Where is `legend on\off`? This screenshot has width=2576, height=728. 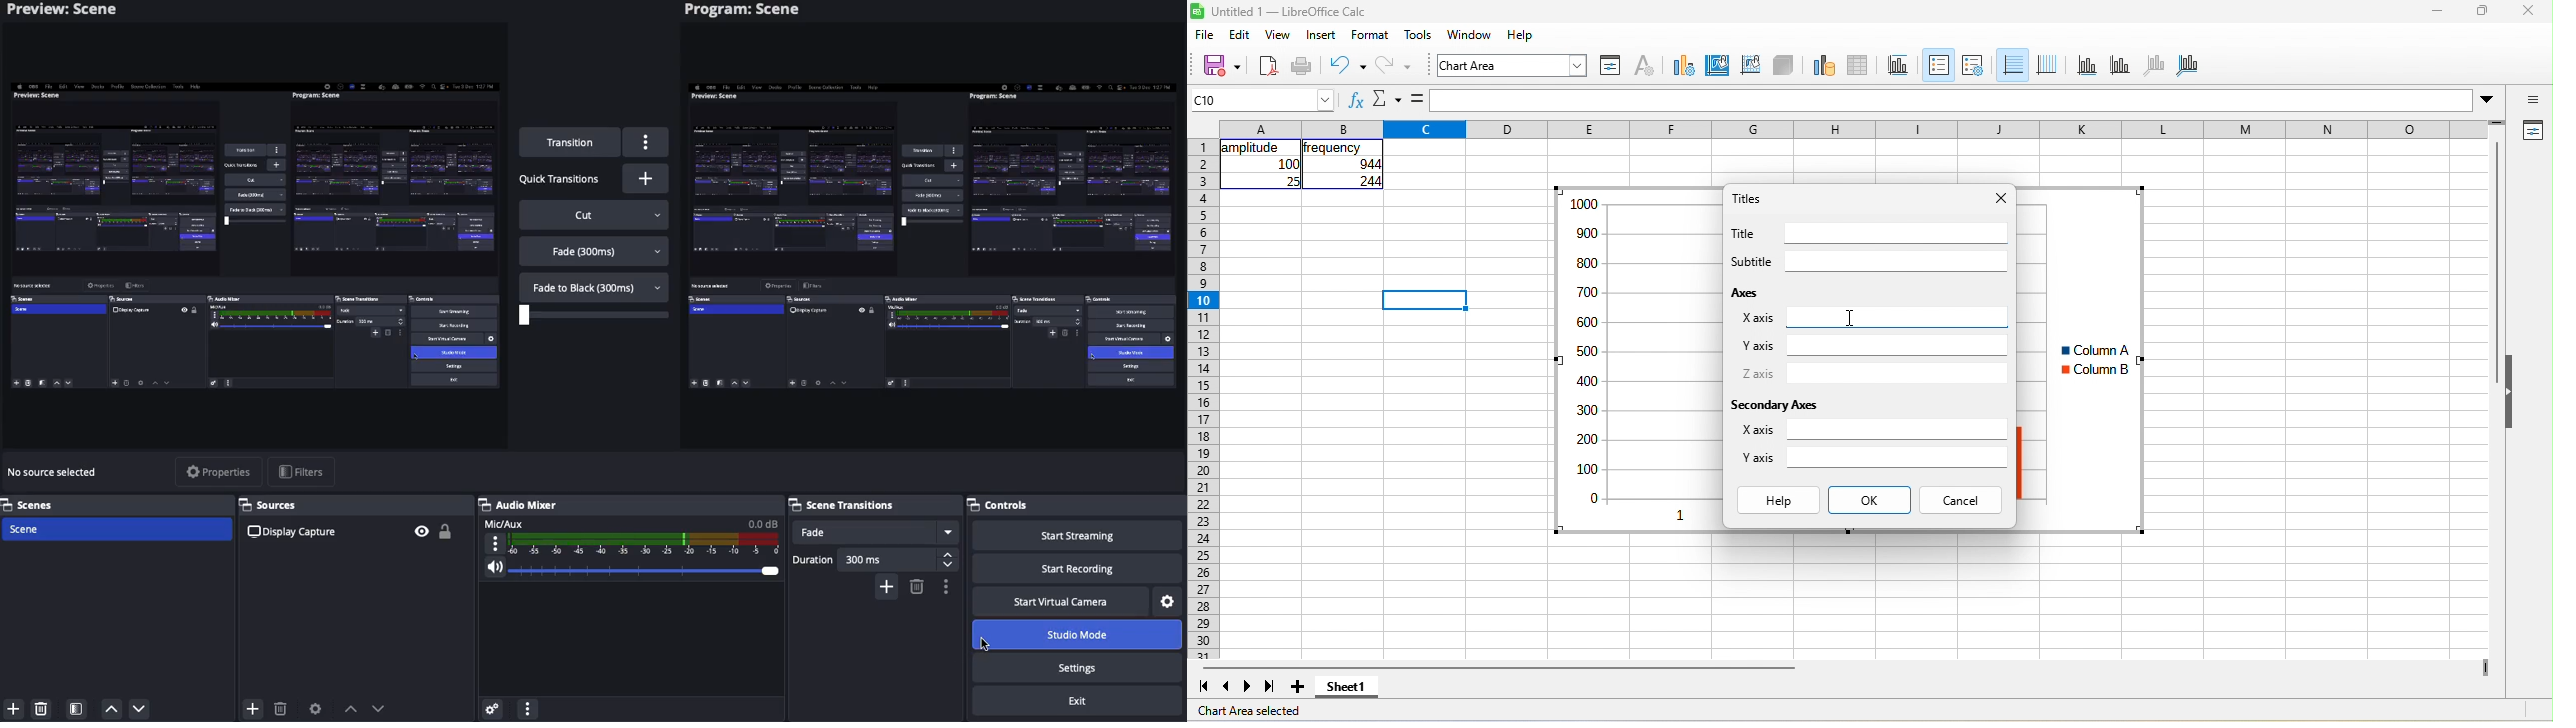
legend on\off is located at coordinates (1939, 65).